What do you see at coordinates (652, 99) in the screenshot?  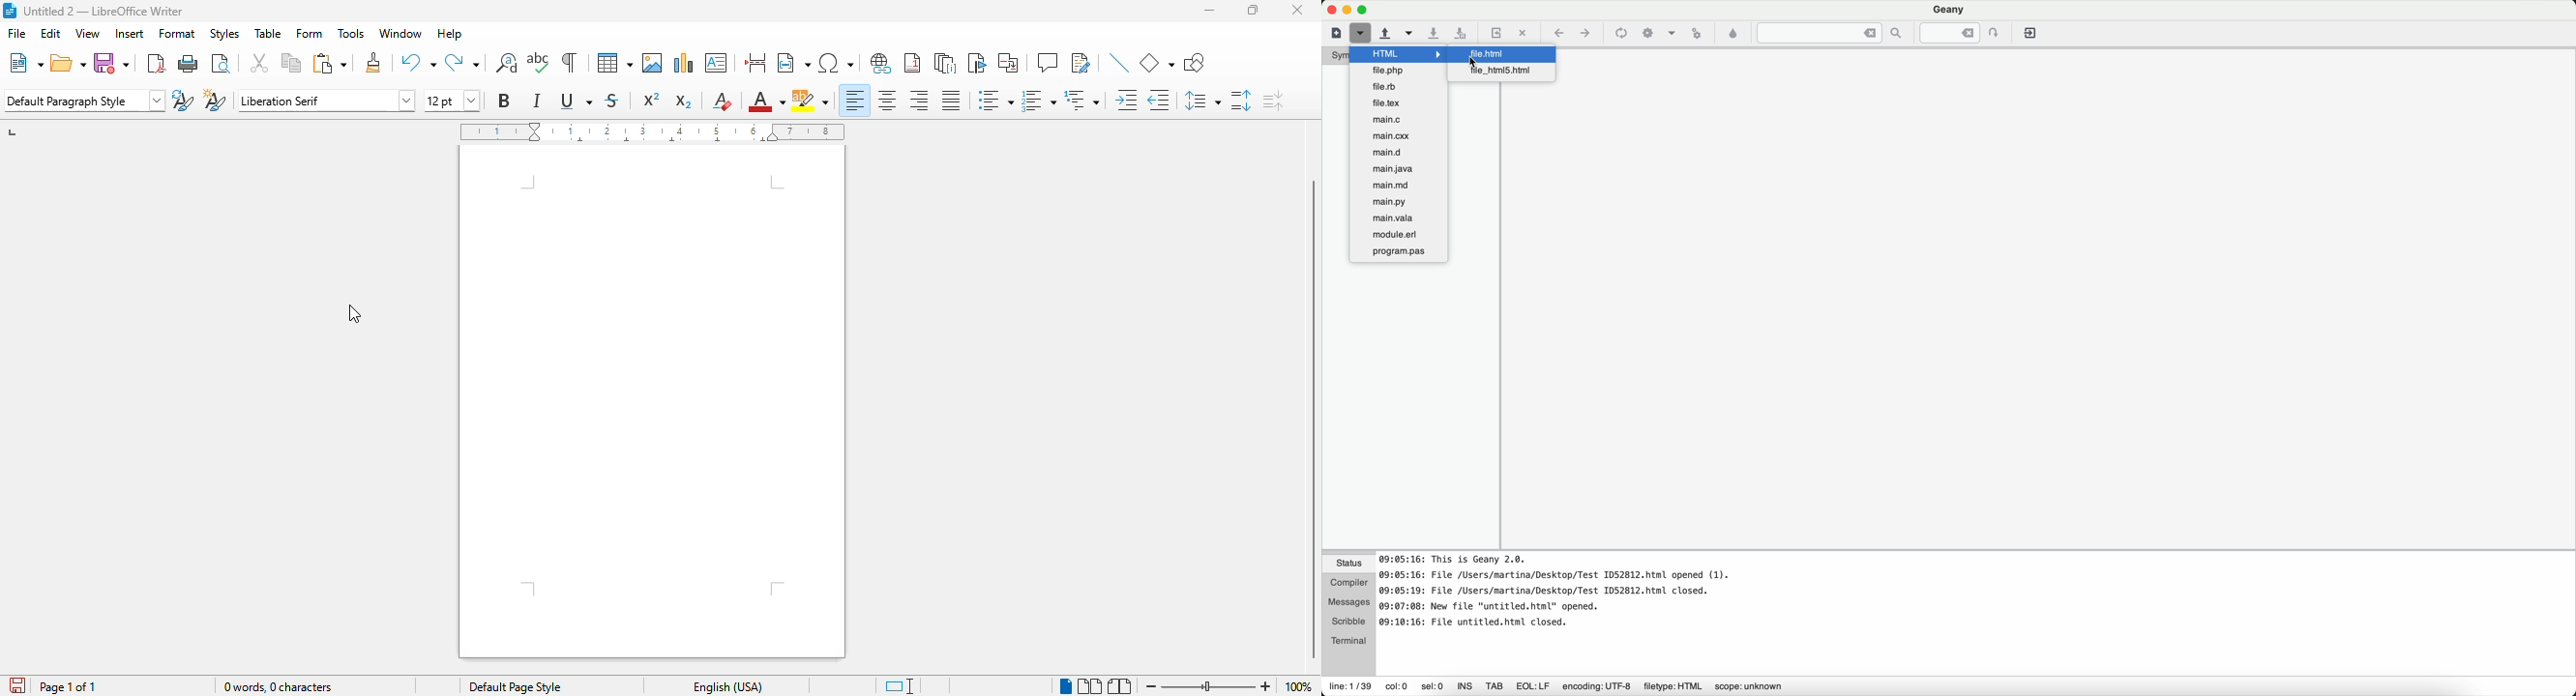 I see `superscript` at bounding box center [652, 99].